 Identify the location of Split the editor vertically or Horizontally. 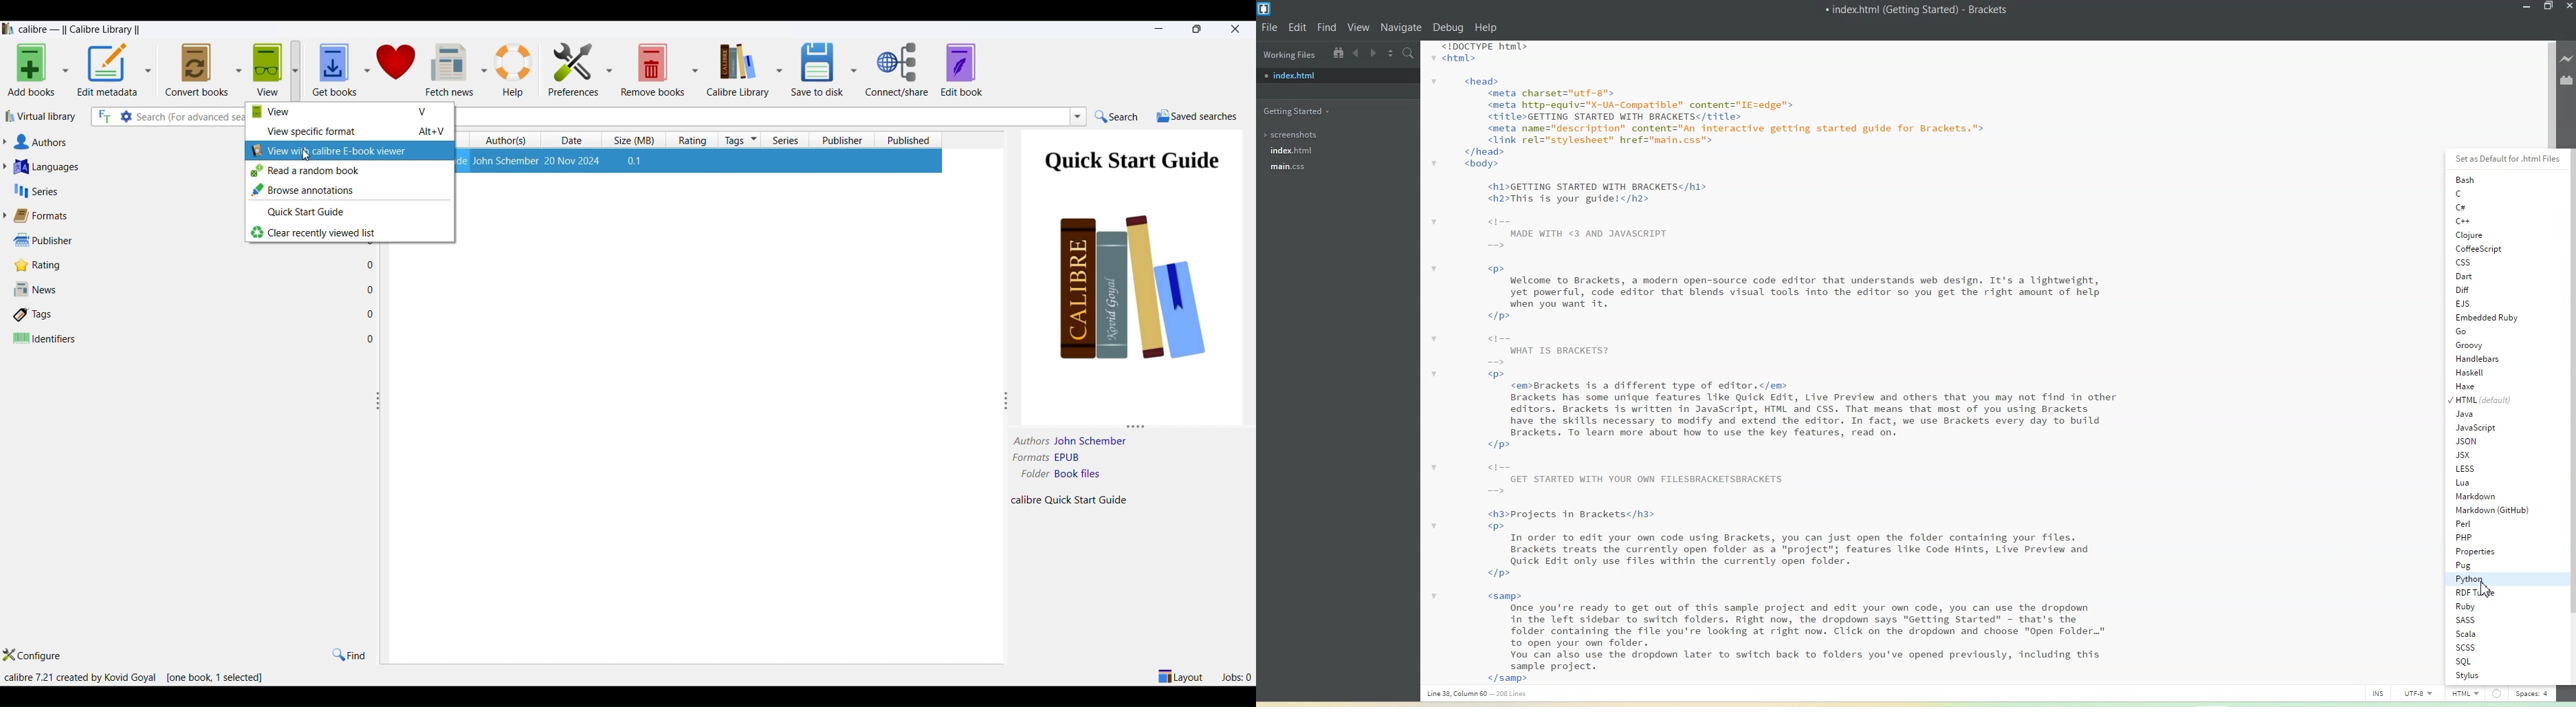
(1391, 52).